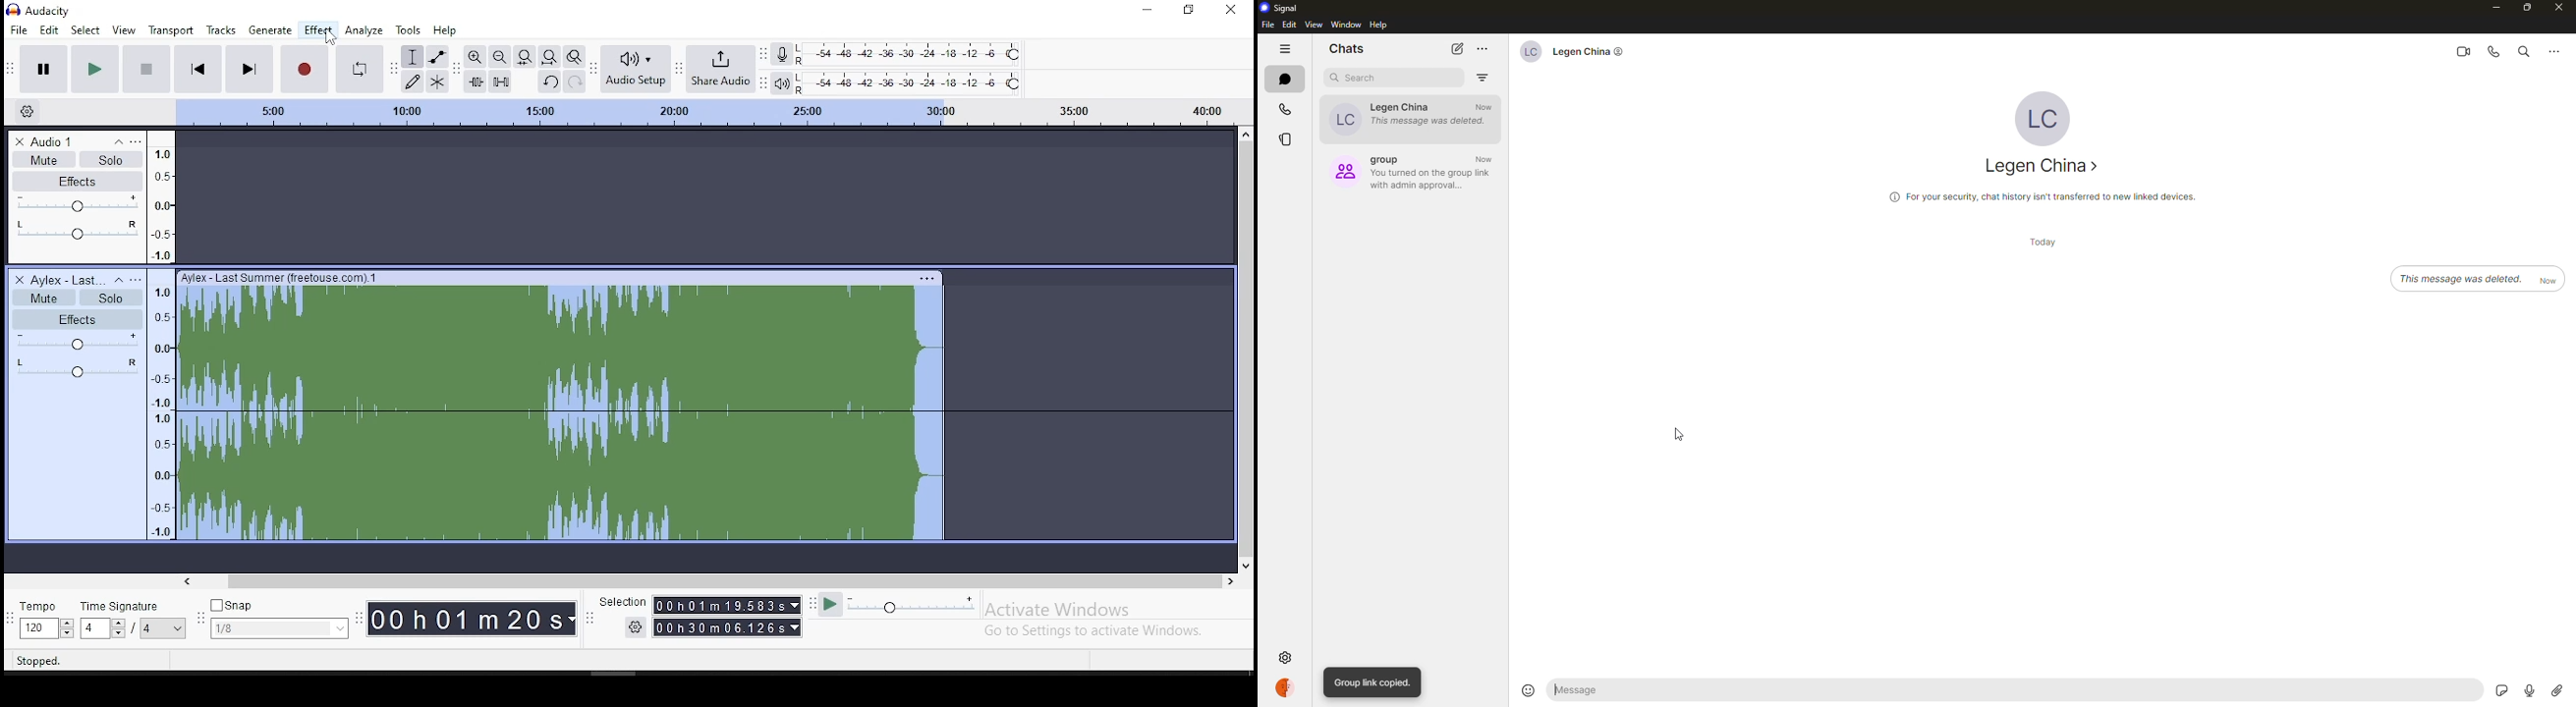 This screenshot has height=728, width=2576. What do you see at coordinates (2479, 277) in the screenshot?
I see `message deleted` at bounding box center [2479, 277].